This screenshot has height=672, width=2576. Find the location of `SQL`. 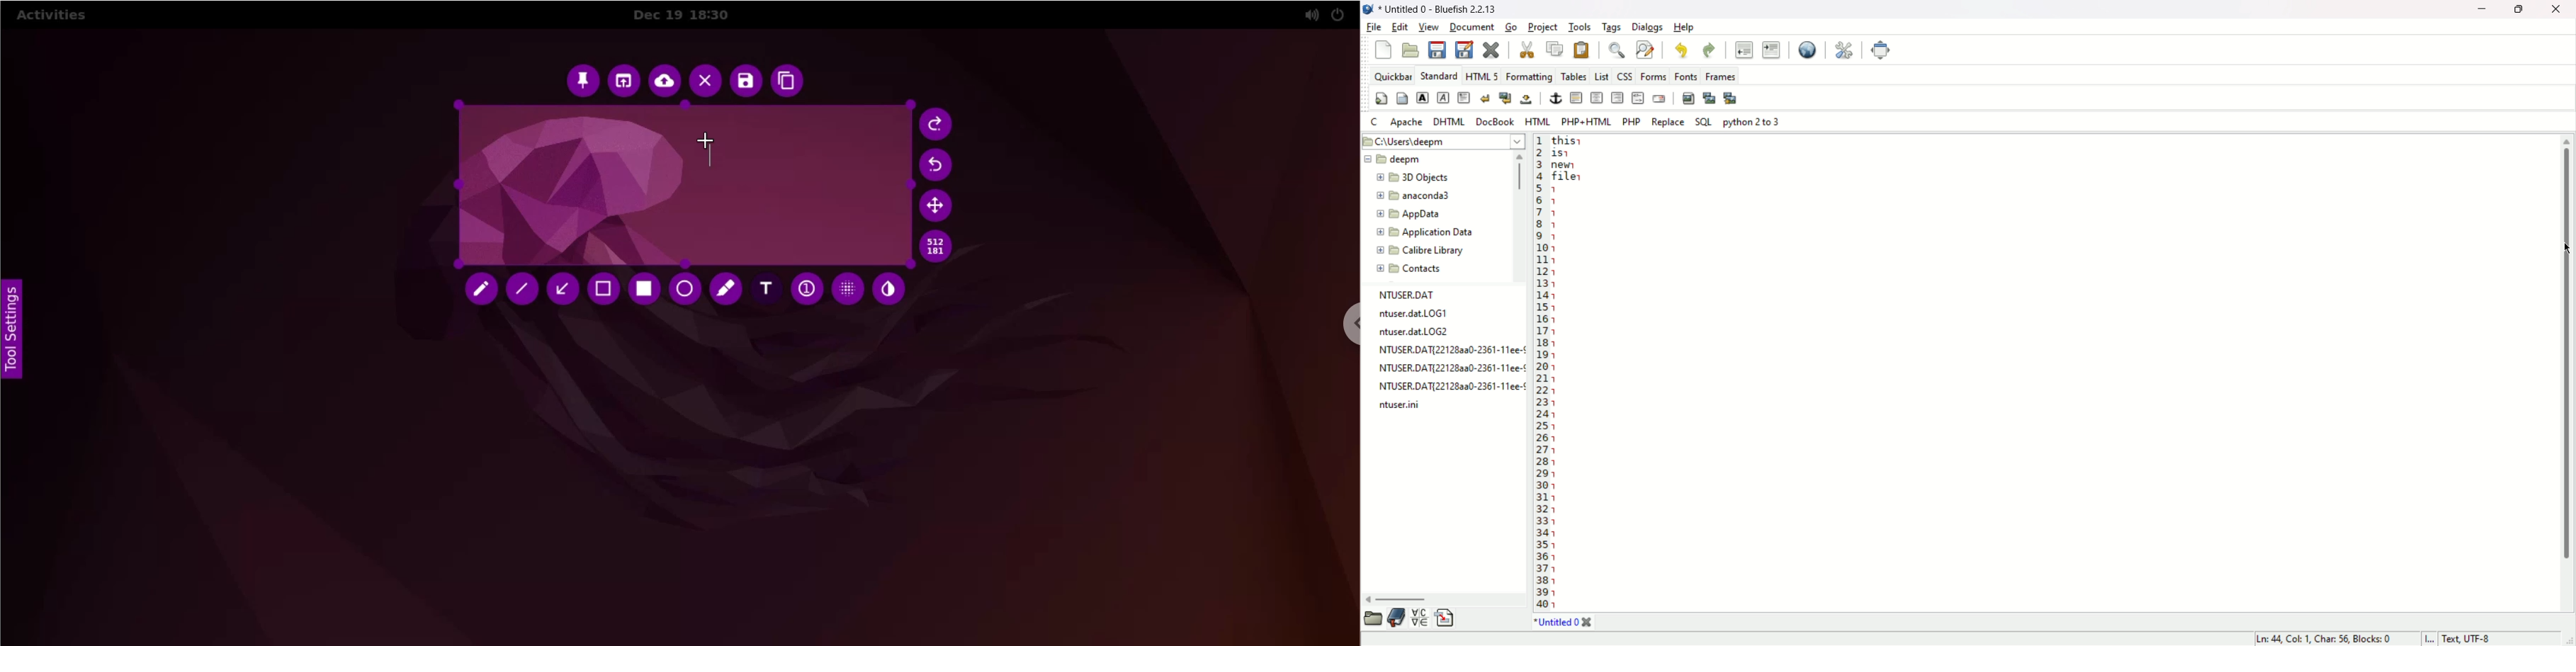

SQL is located at coordinates (1704, 122).